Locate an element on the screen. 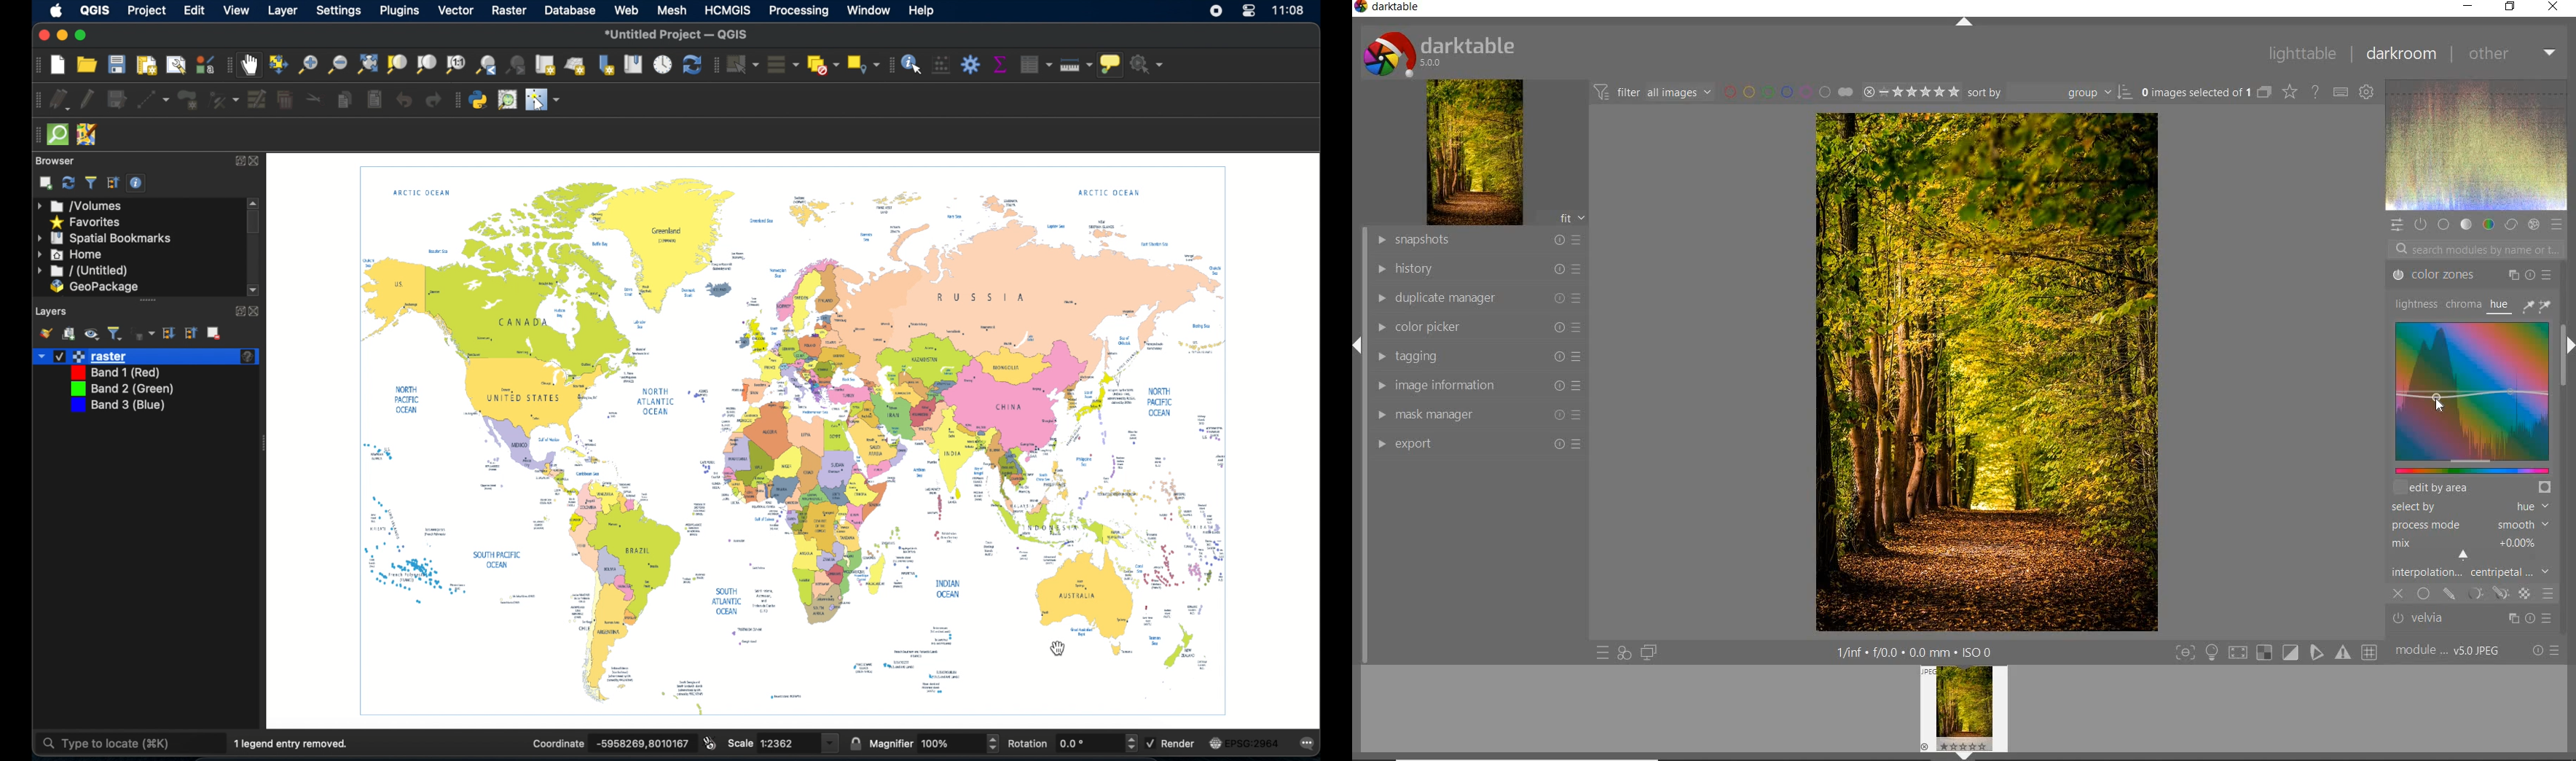 This screenshot has width=2576, height=784. paste features is located at coordinates (373, 97).